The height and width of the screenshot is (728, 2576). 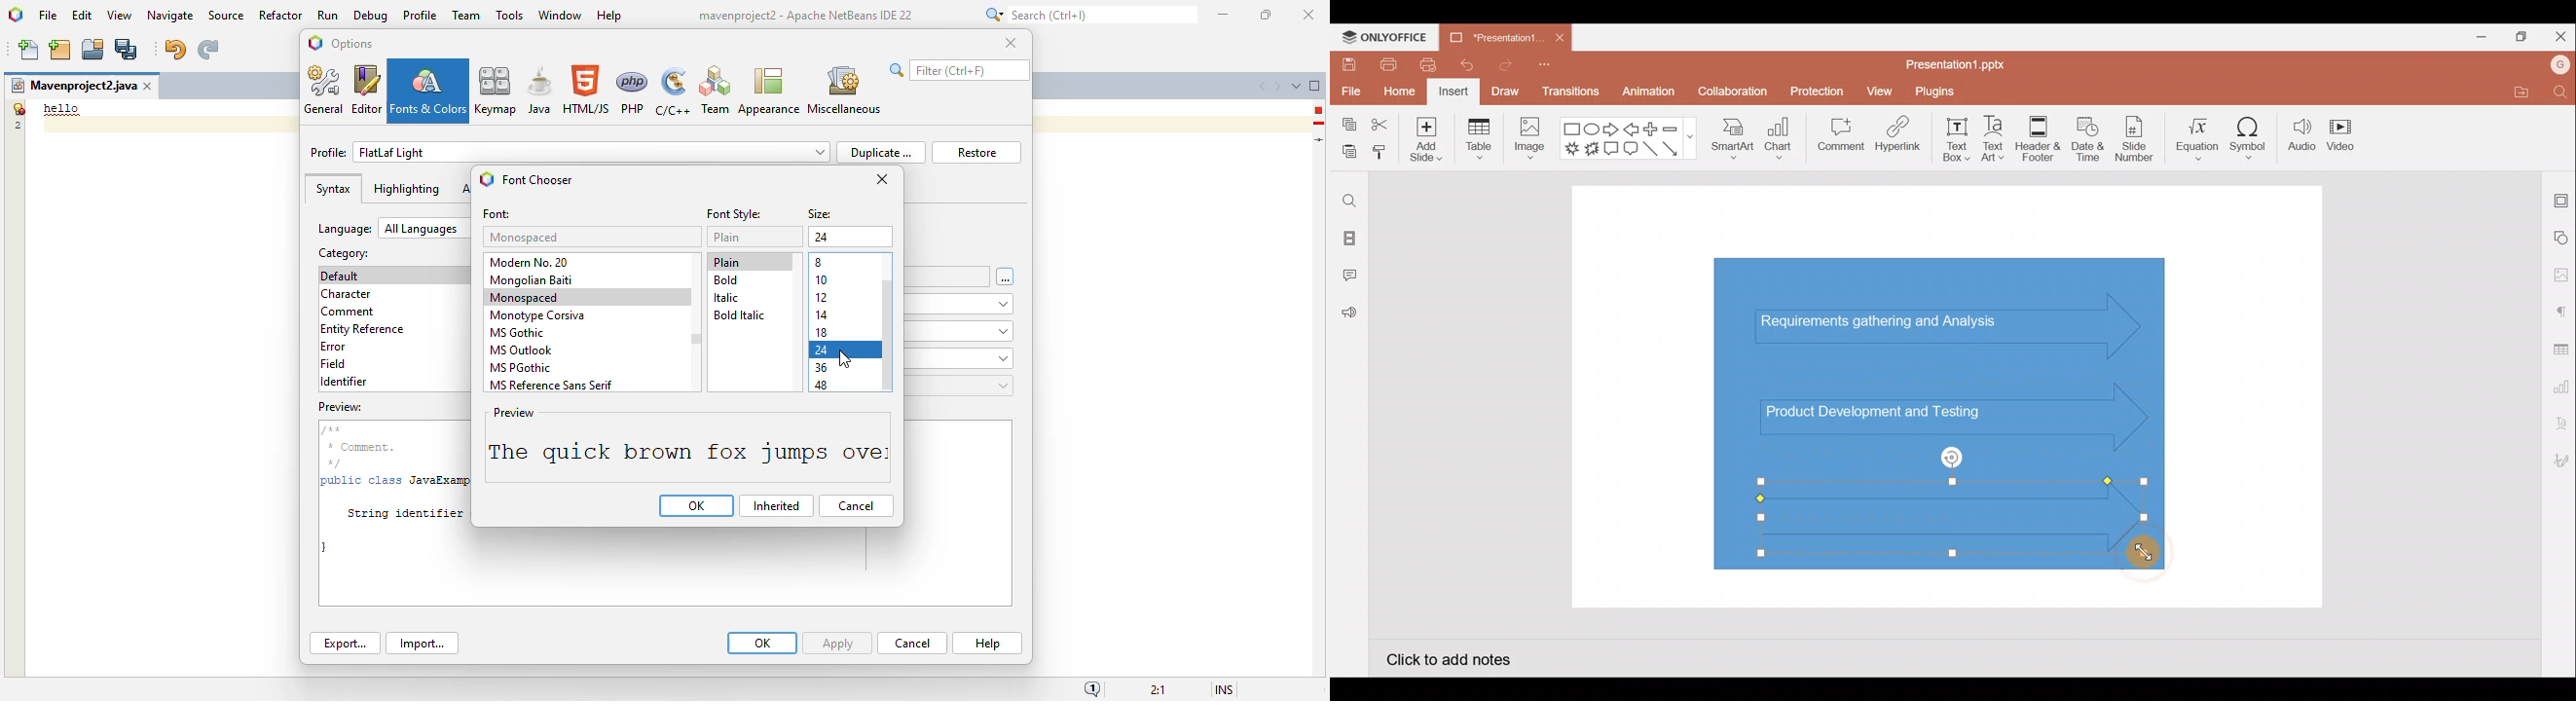 I want to click on Click to add notes, so click(x=1448, y=658).